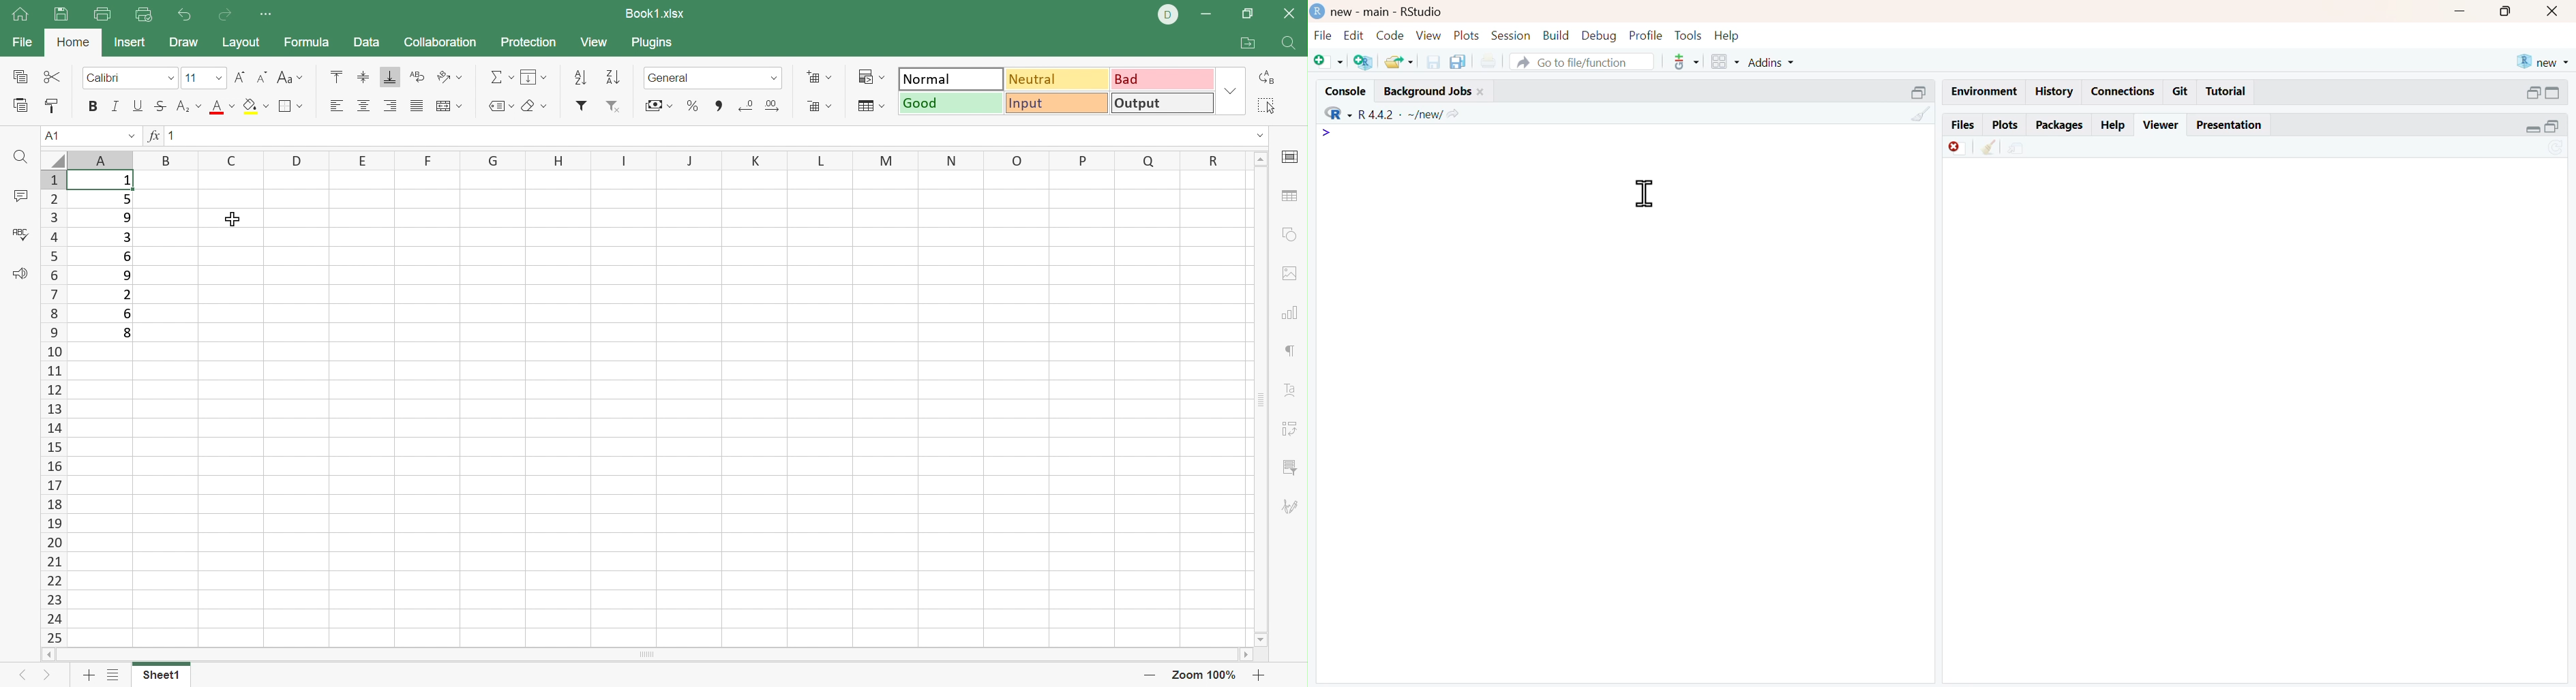  Describe the element at coordinates (2229, 92) in the screenshot. I see `Tutorial` at that location.